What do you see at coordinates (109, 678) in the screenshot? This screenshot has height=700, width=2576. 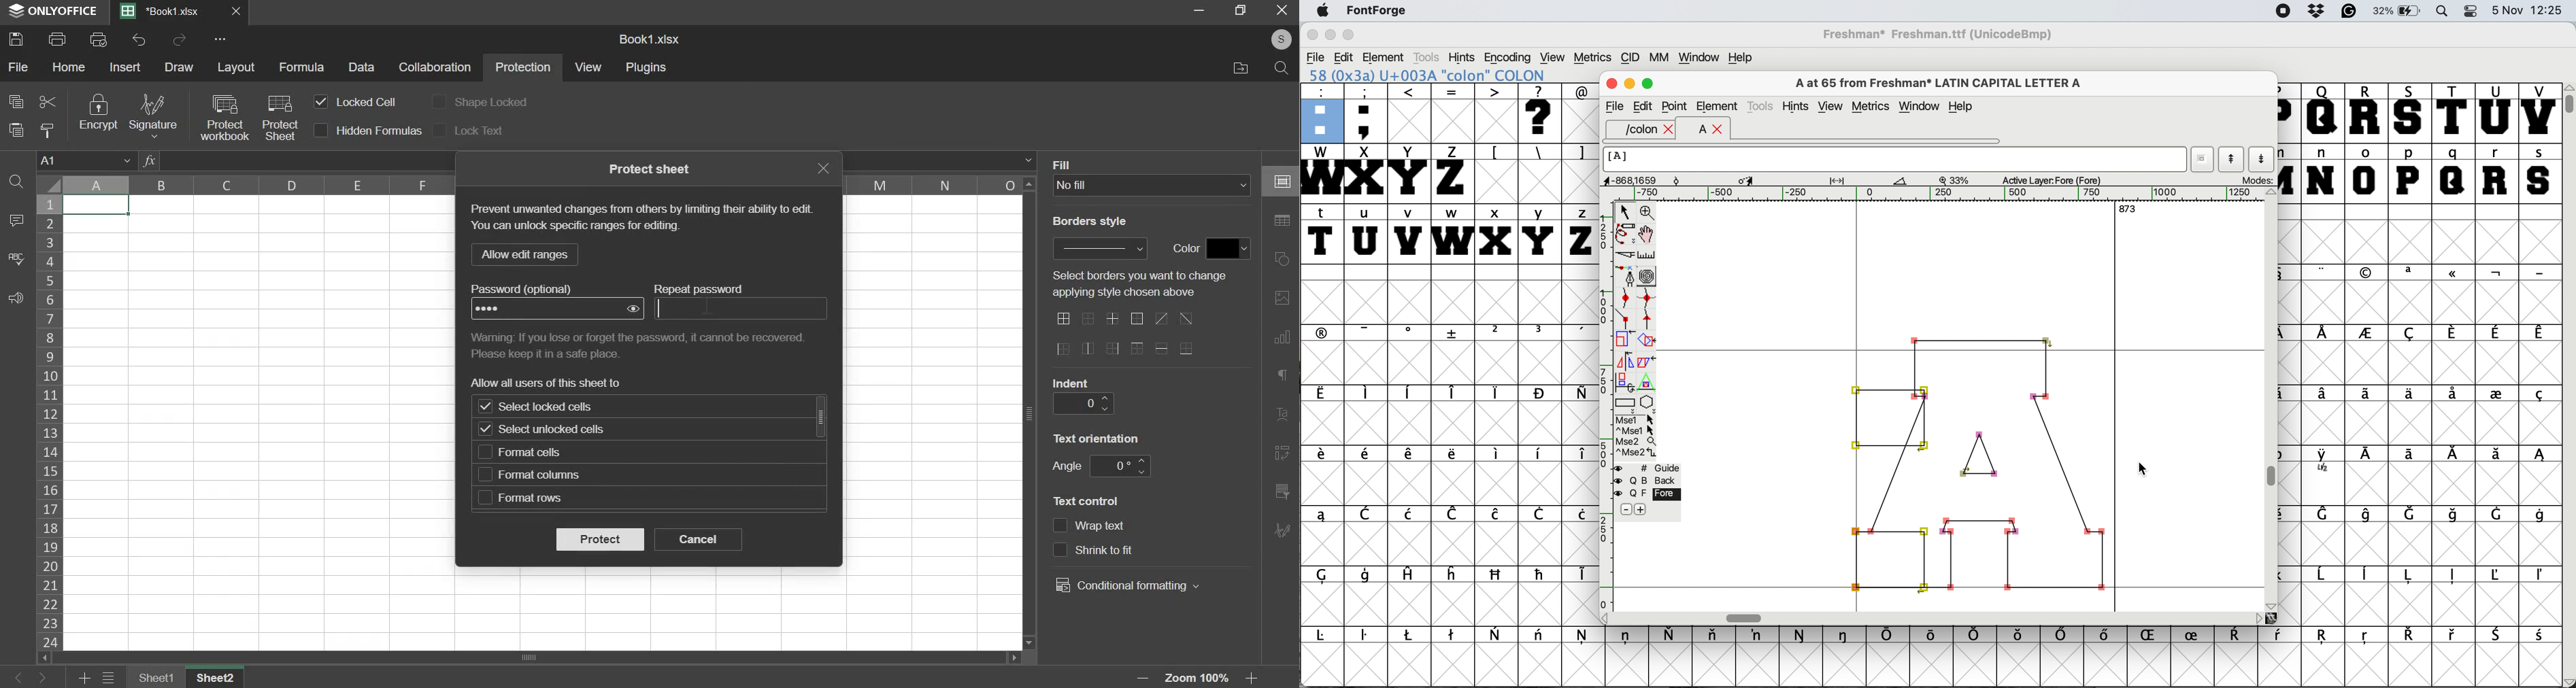 I see `menu` at bounding box center [109, 678].